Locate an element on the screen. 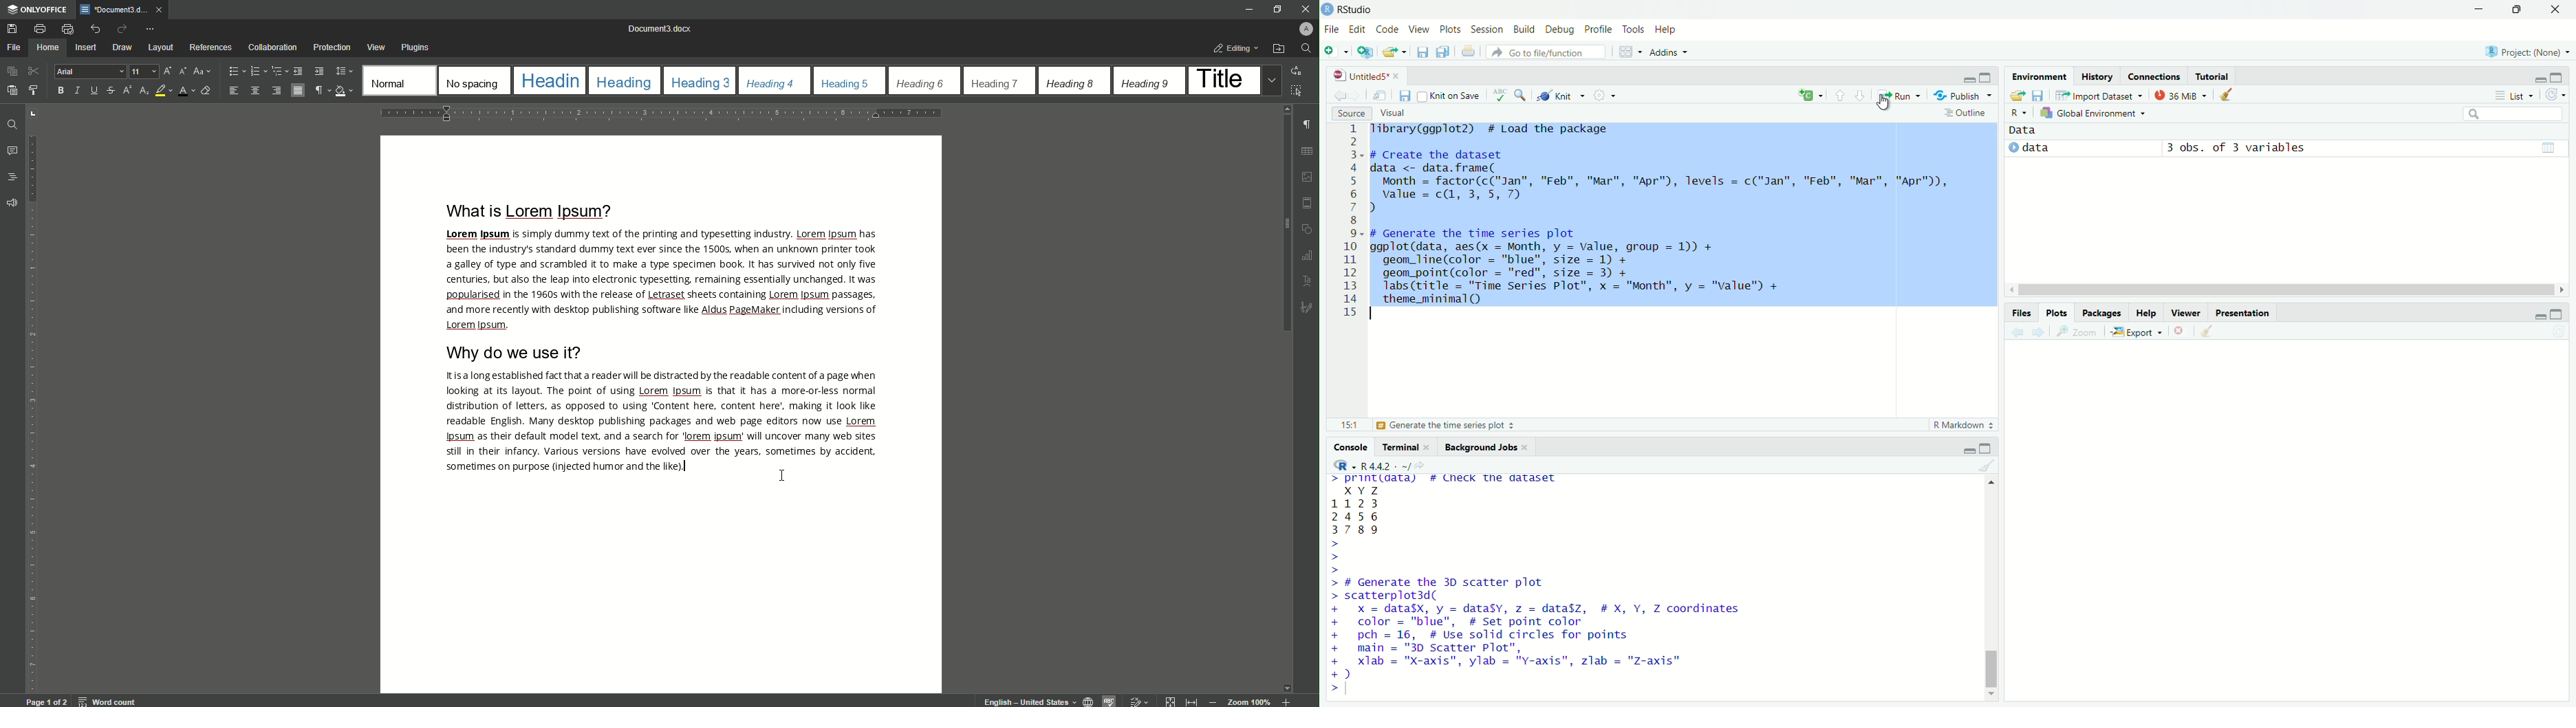 This screenshot has width=2576, height=728. minimize is located at coordinates (2539, 77).